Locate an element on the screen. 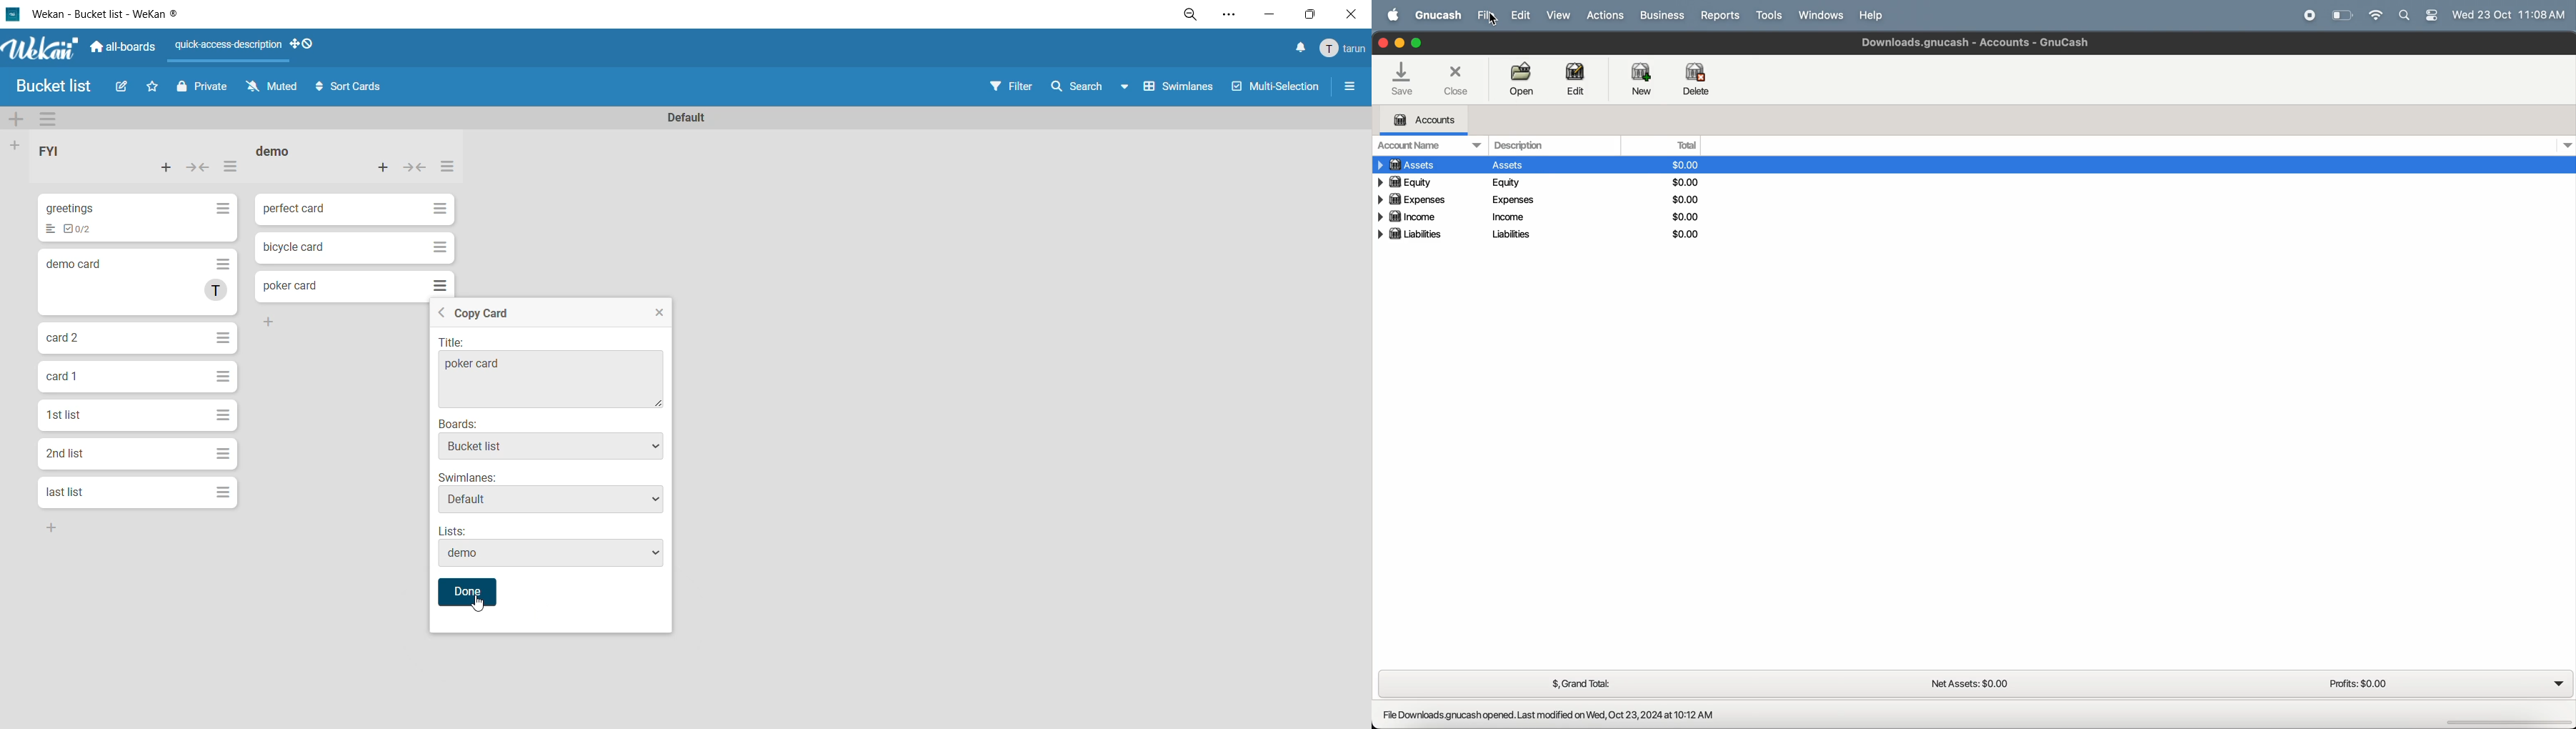  1st list is located at coordinates (64, 416).